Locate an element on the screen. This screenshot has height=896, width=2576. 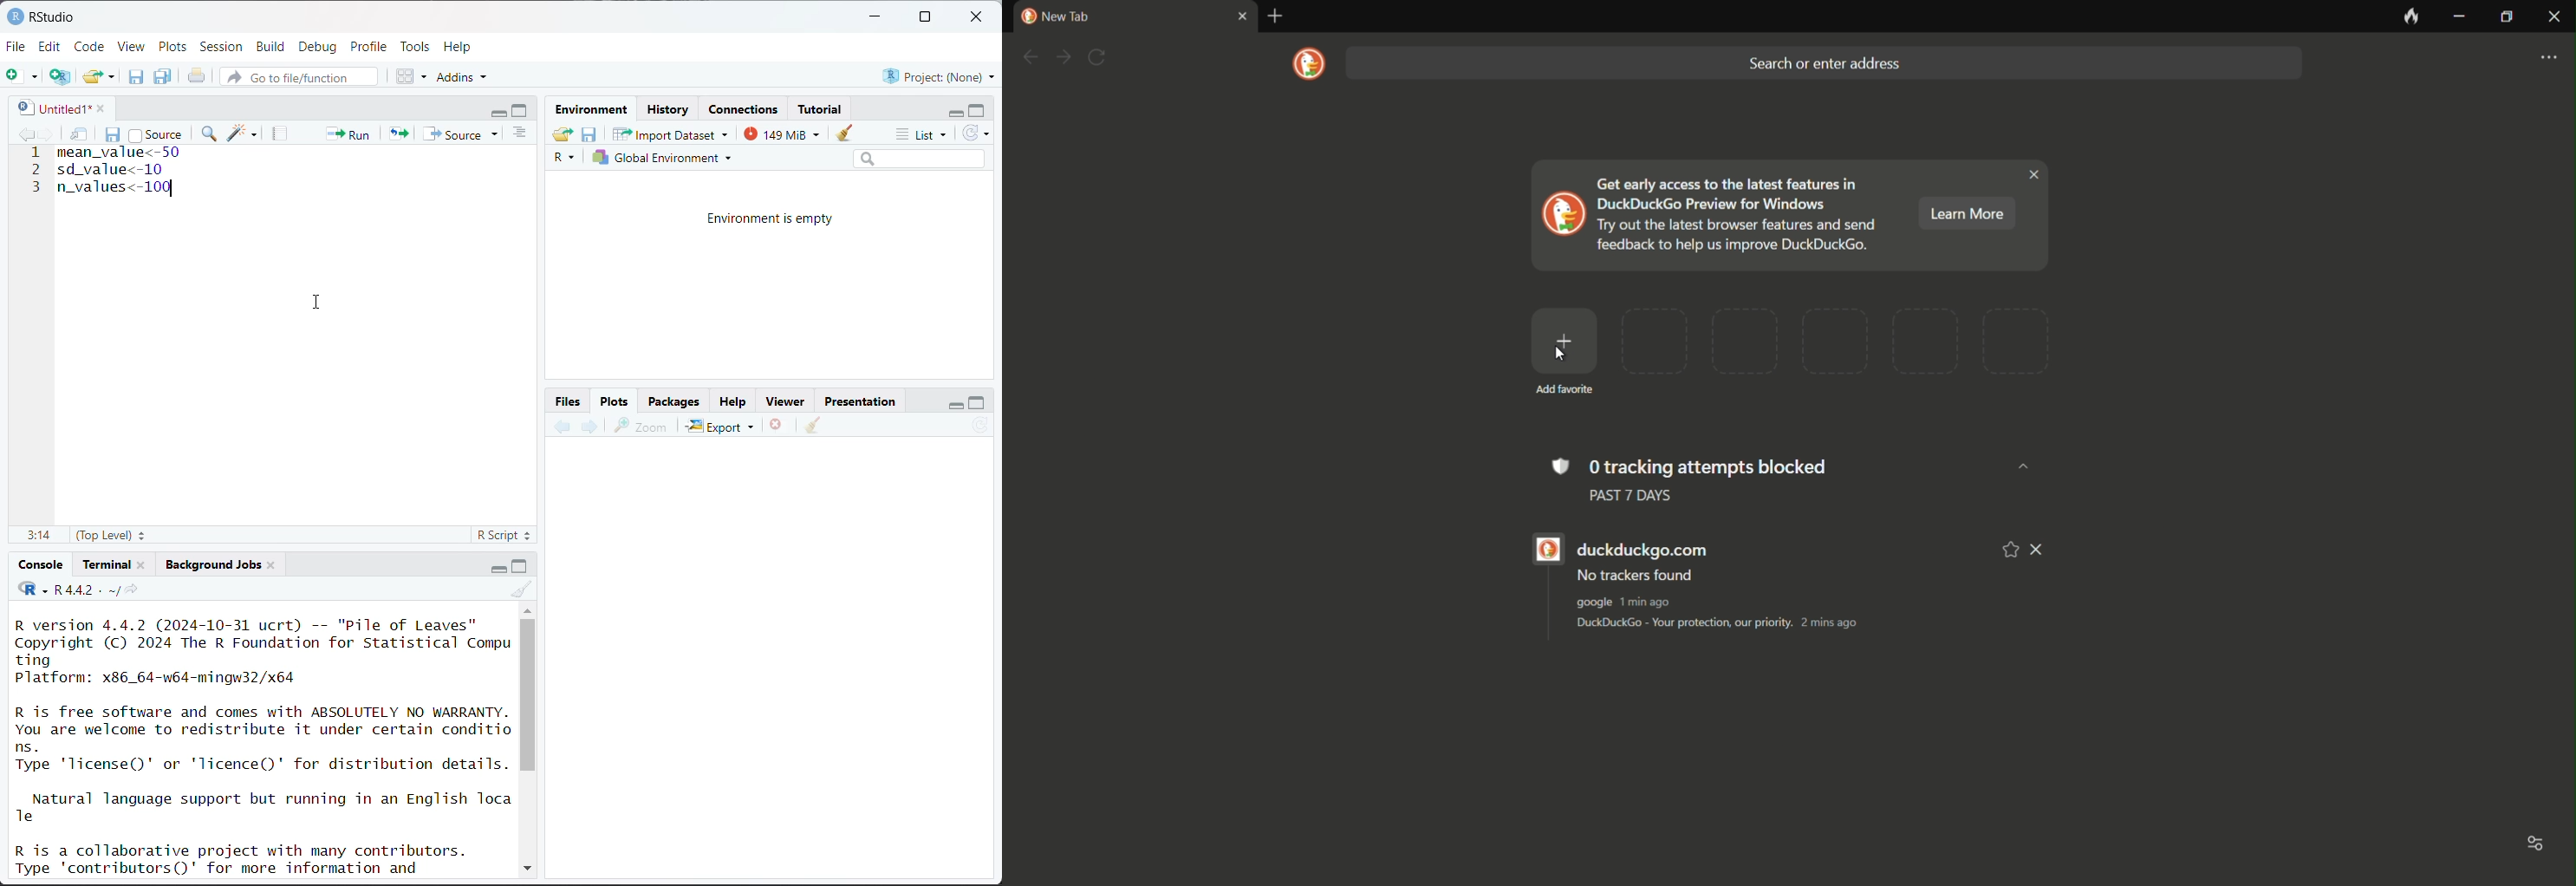
go forward to next source location is located at coordinates (47, 135).